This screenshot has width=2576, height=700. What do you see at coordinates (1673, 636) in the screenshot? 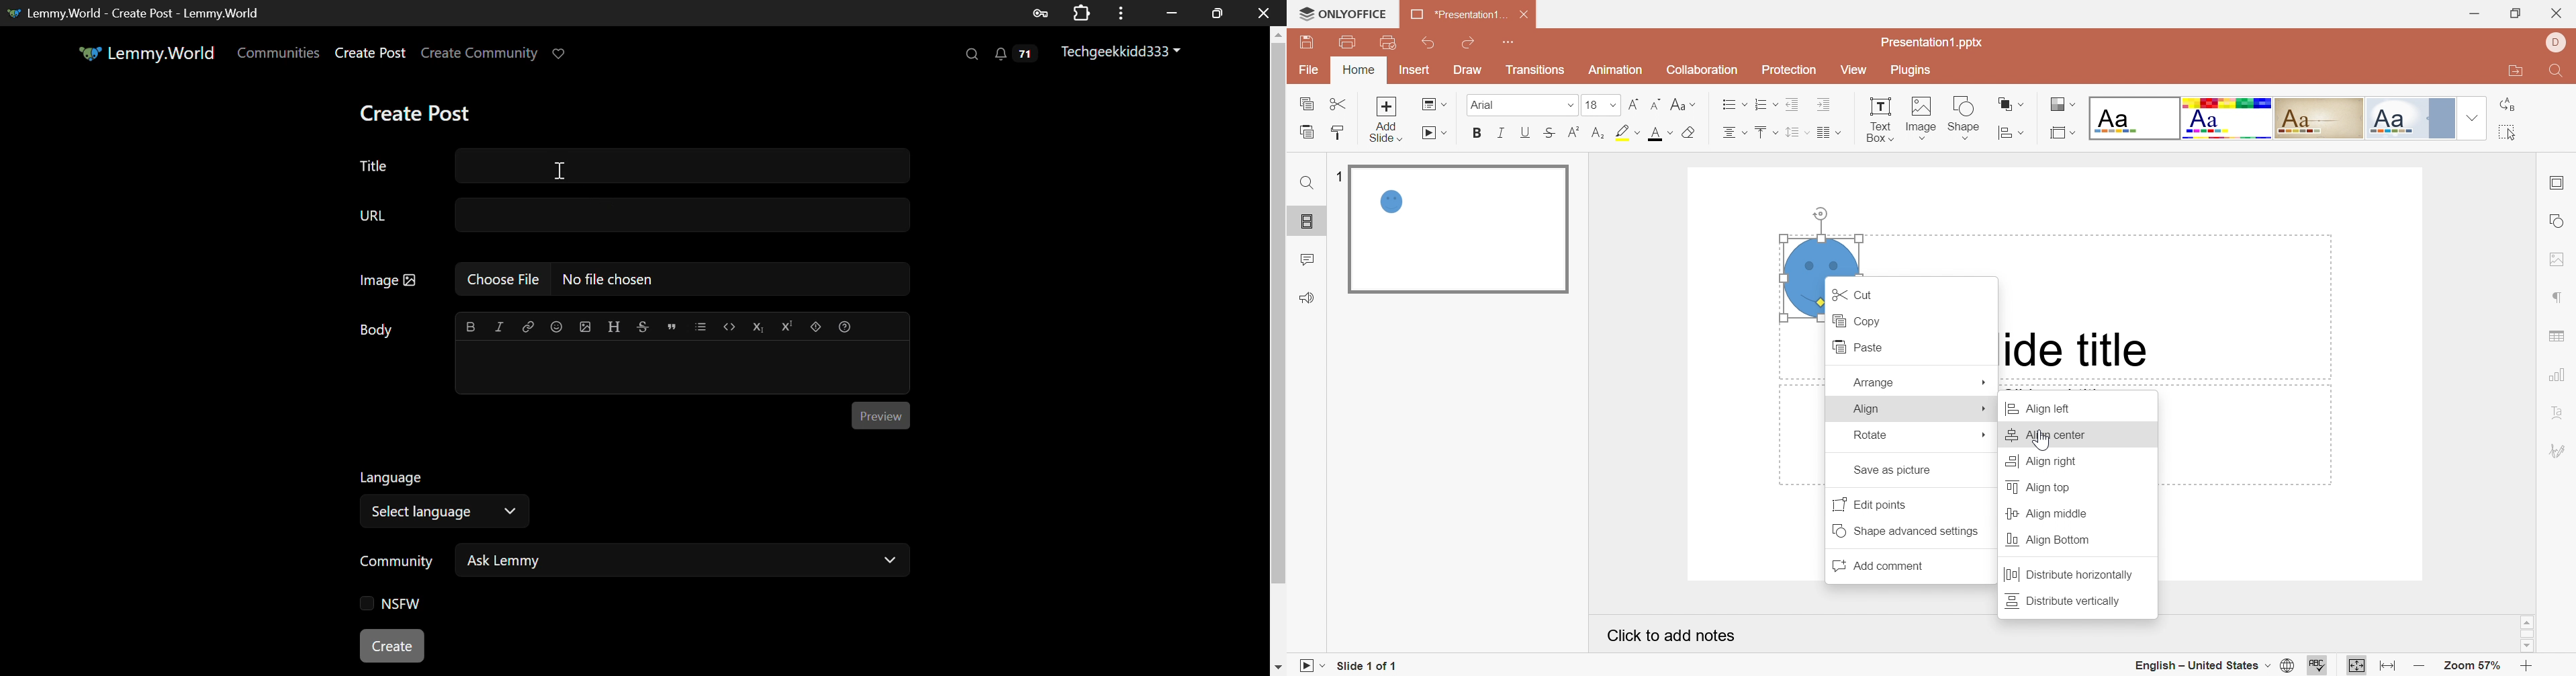
I see `Click to add notes` at bounding box center [1673, 636].